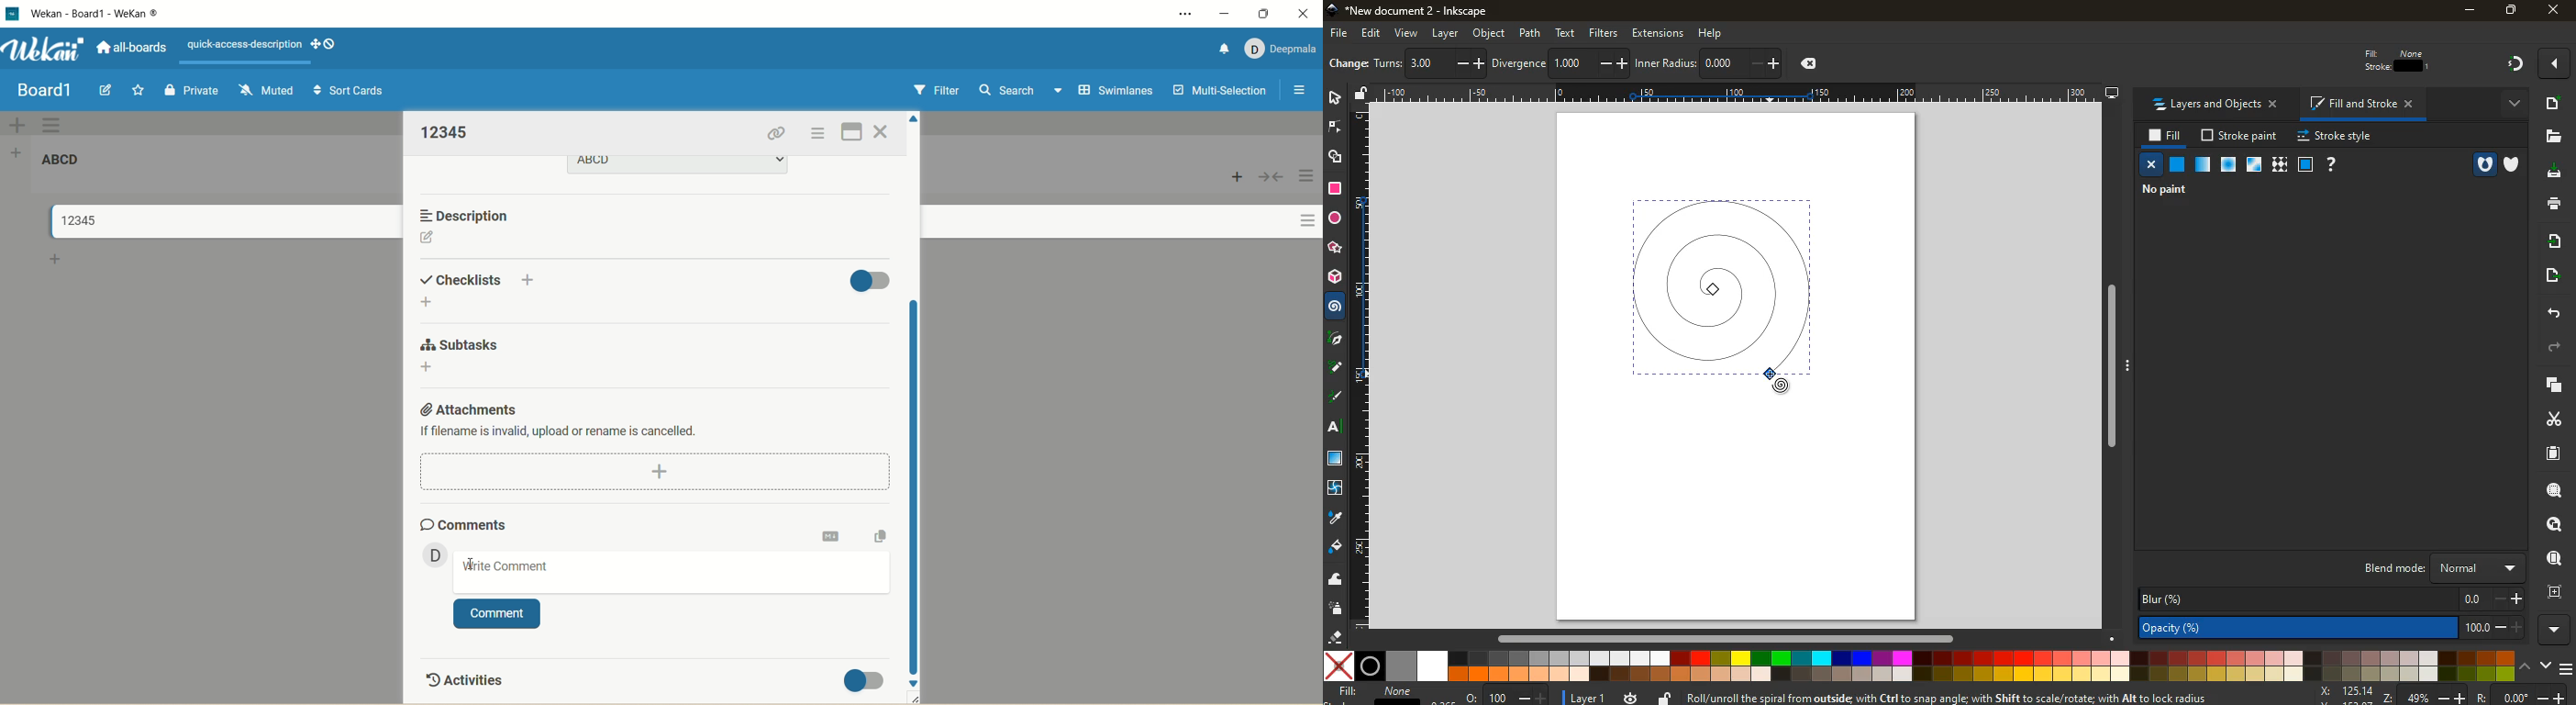 The image size is (2576, 728). Describe the element at coordinates (1224, 14) in the screenshot. I see `minimize` at that location.